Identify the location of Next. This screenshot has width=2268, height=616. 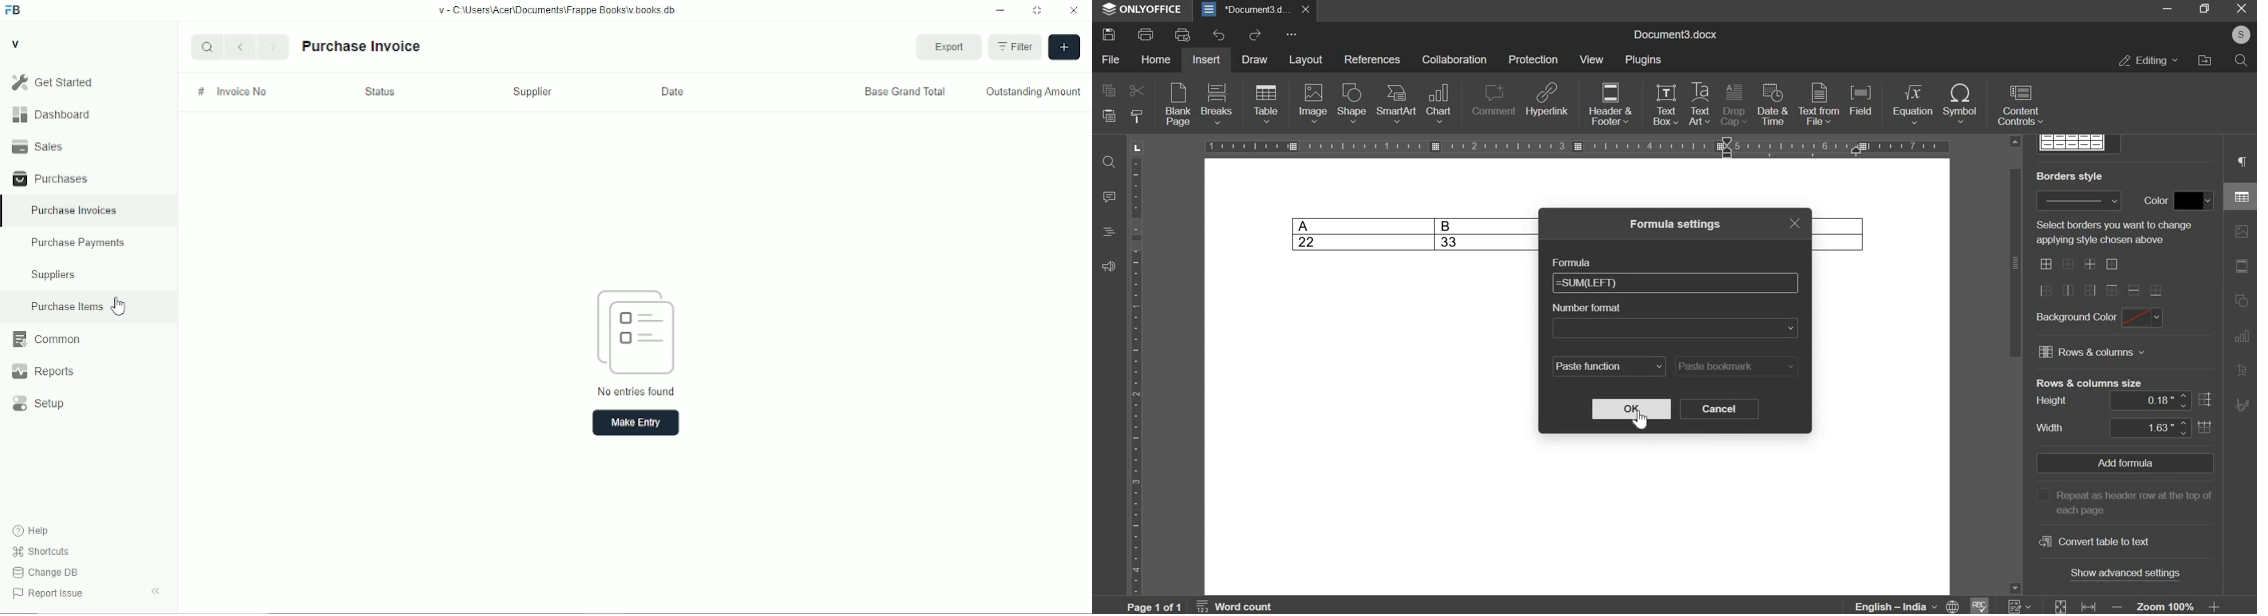
(273, 46).